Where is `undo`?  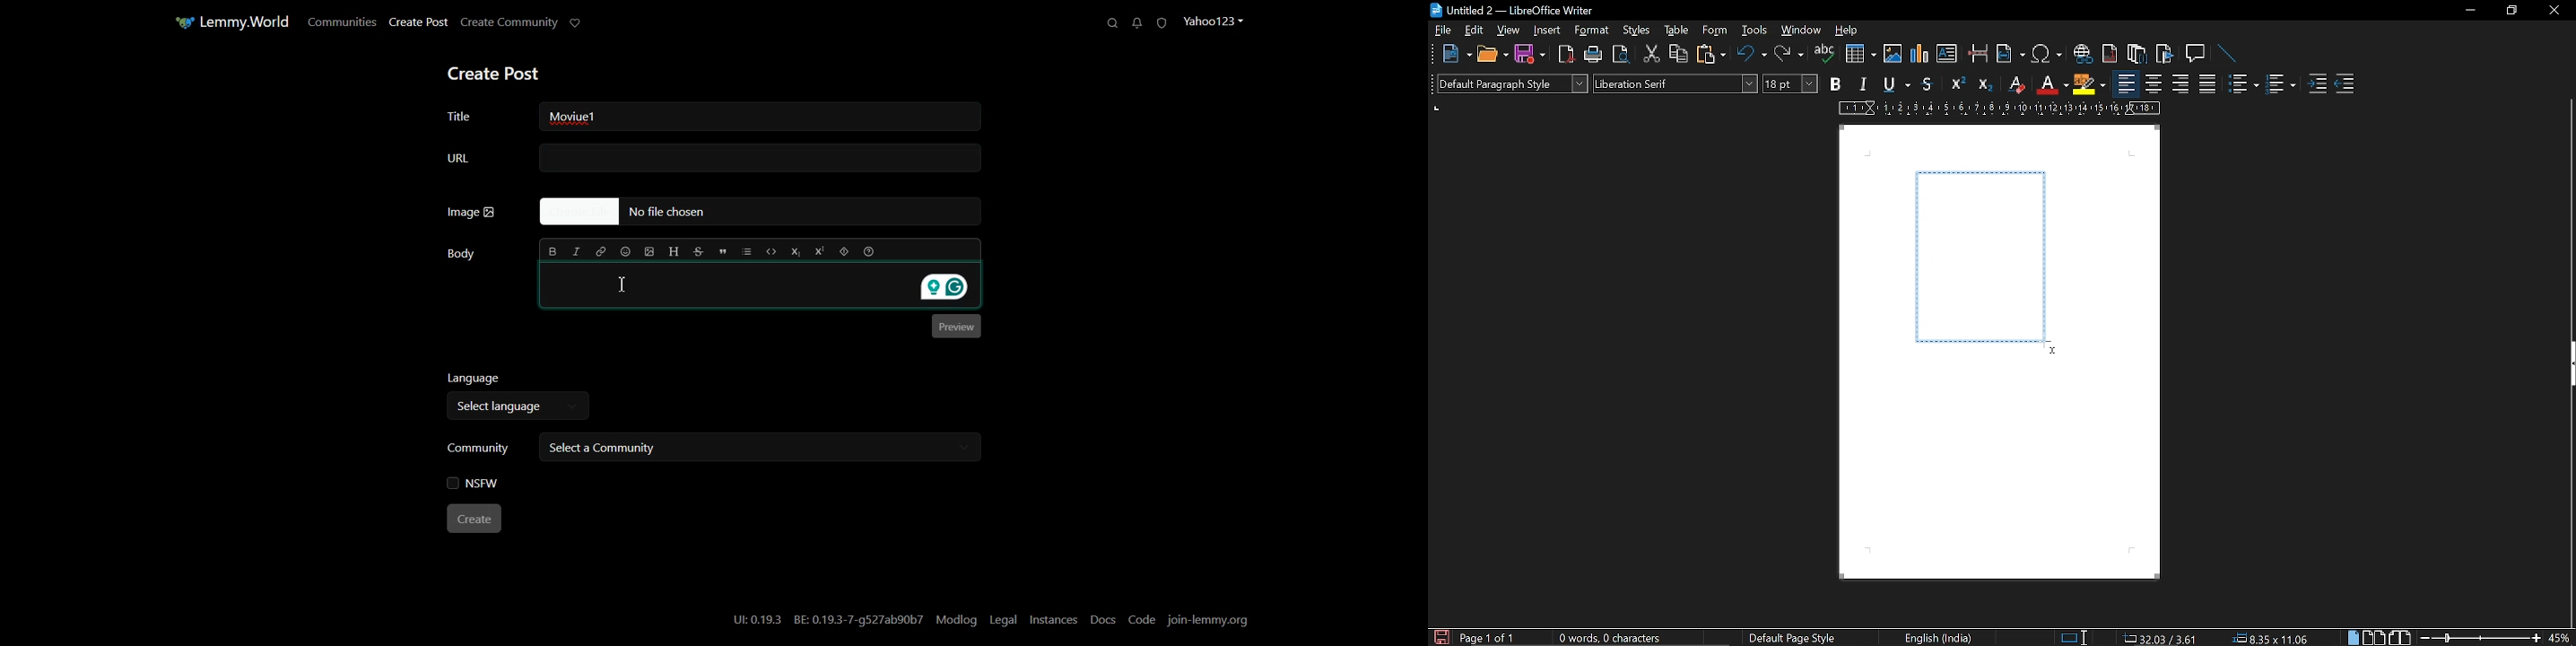
undo is located at coordinates (1753, 55).